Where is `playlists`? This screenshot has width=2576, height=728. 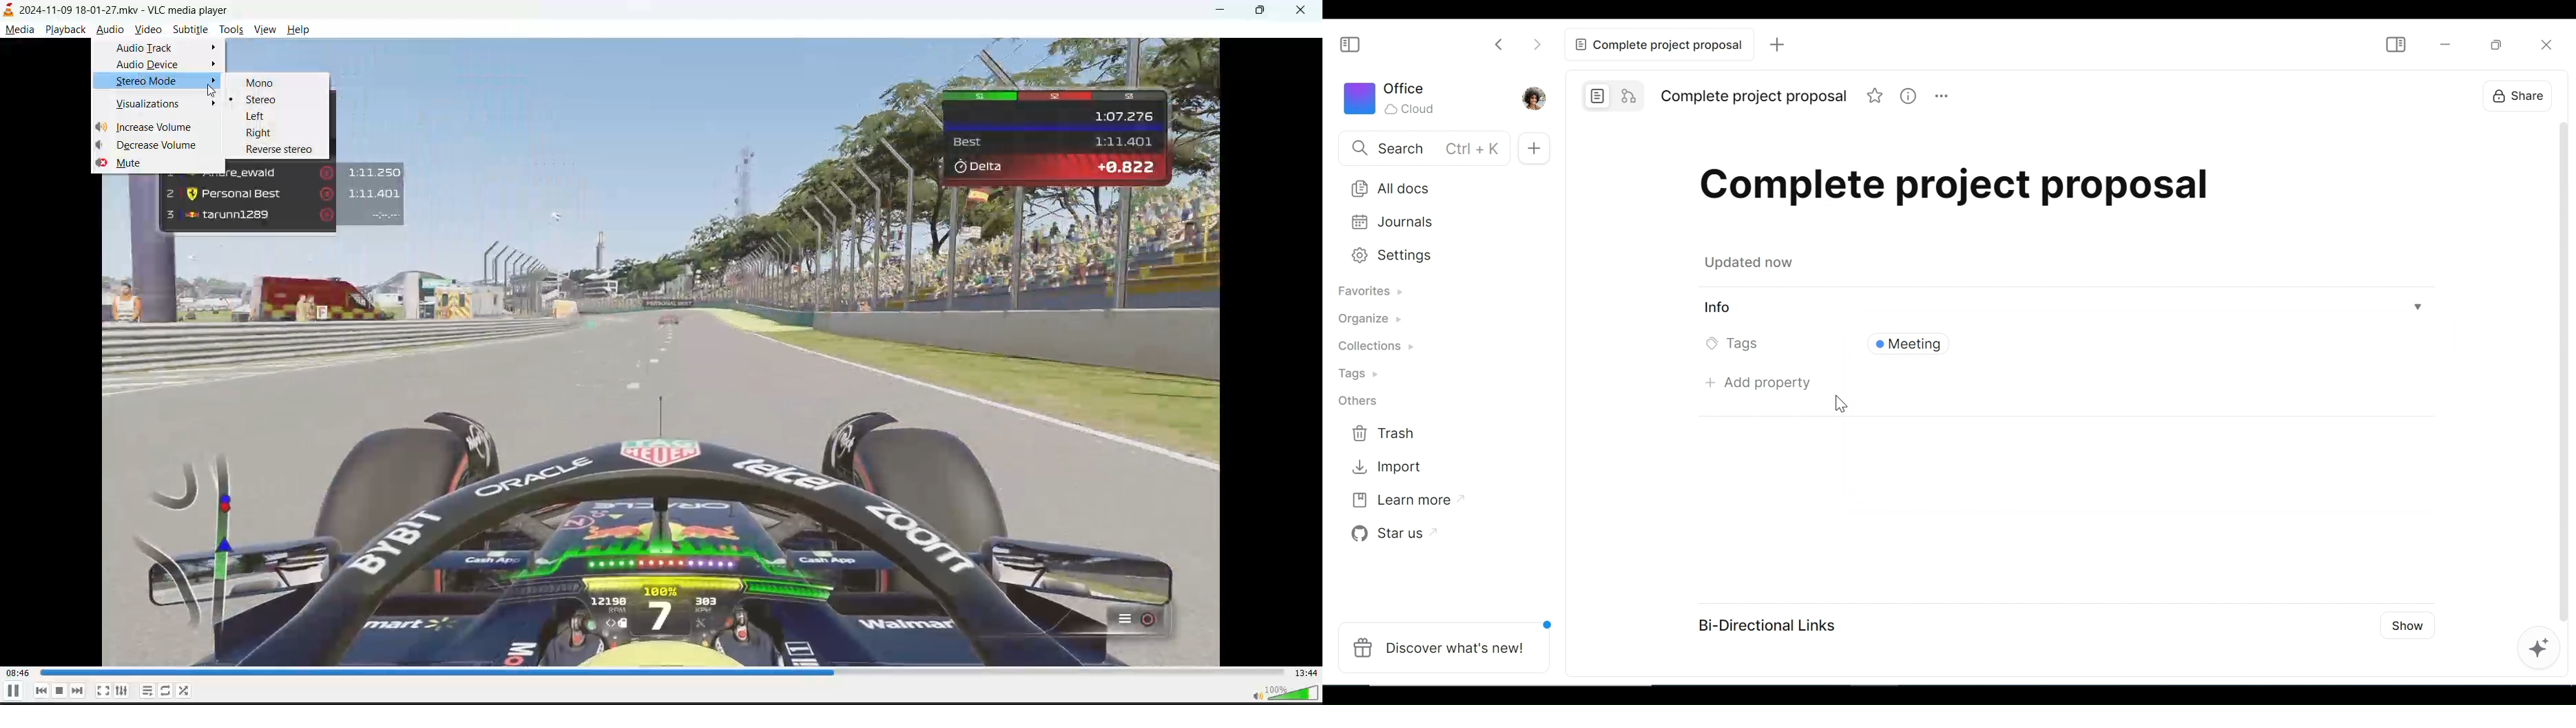 playlists is located at coordinates (149, 691).